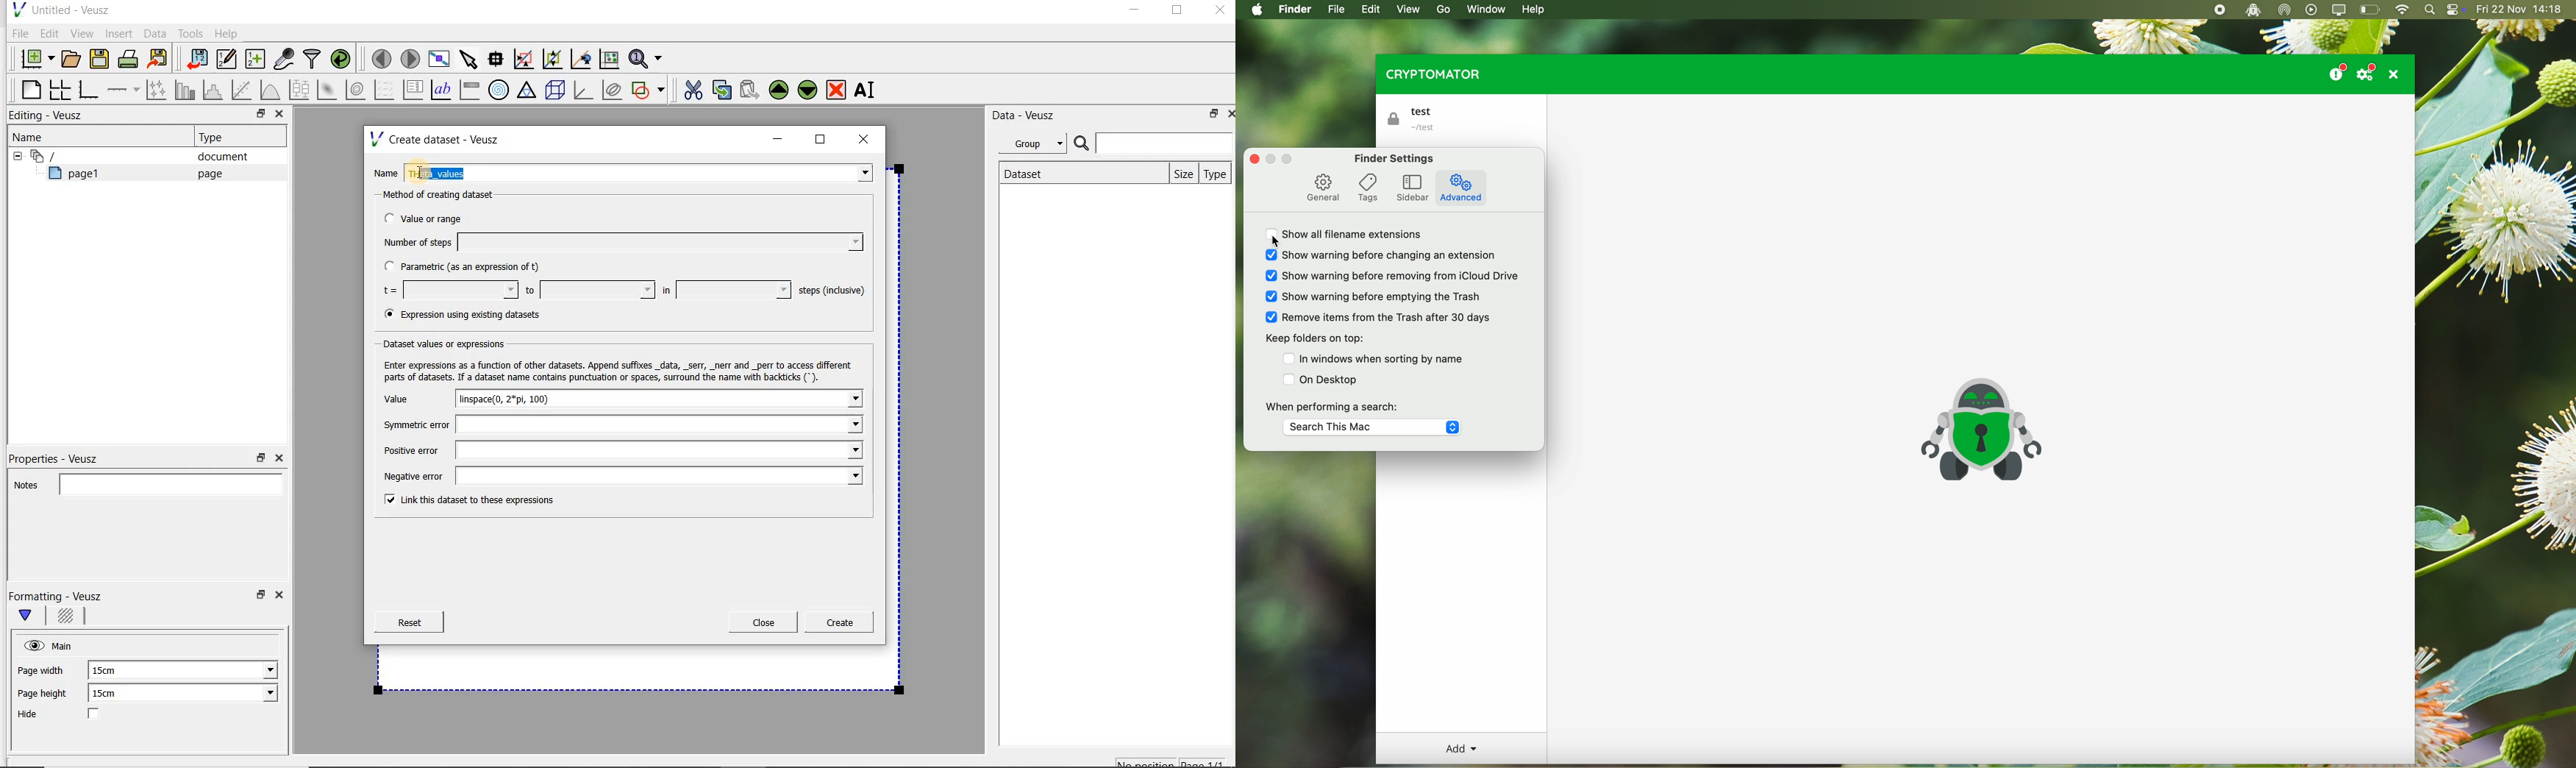 The width and height of the screenshot is (2576, 784). Describe the element at coordinates (553, 60) in the screenshot. I see `click to zoom out of graph axes` at that location.